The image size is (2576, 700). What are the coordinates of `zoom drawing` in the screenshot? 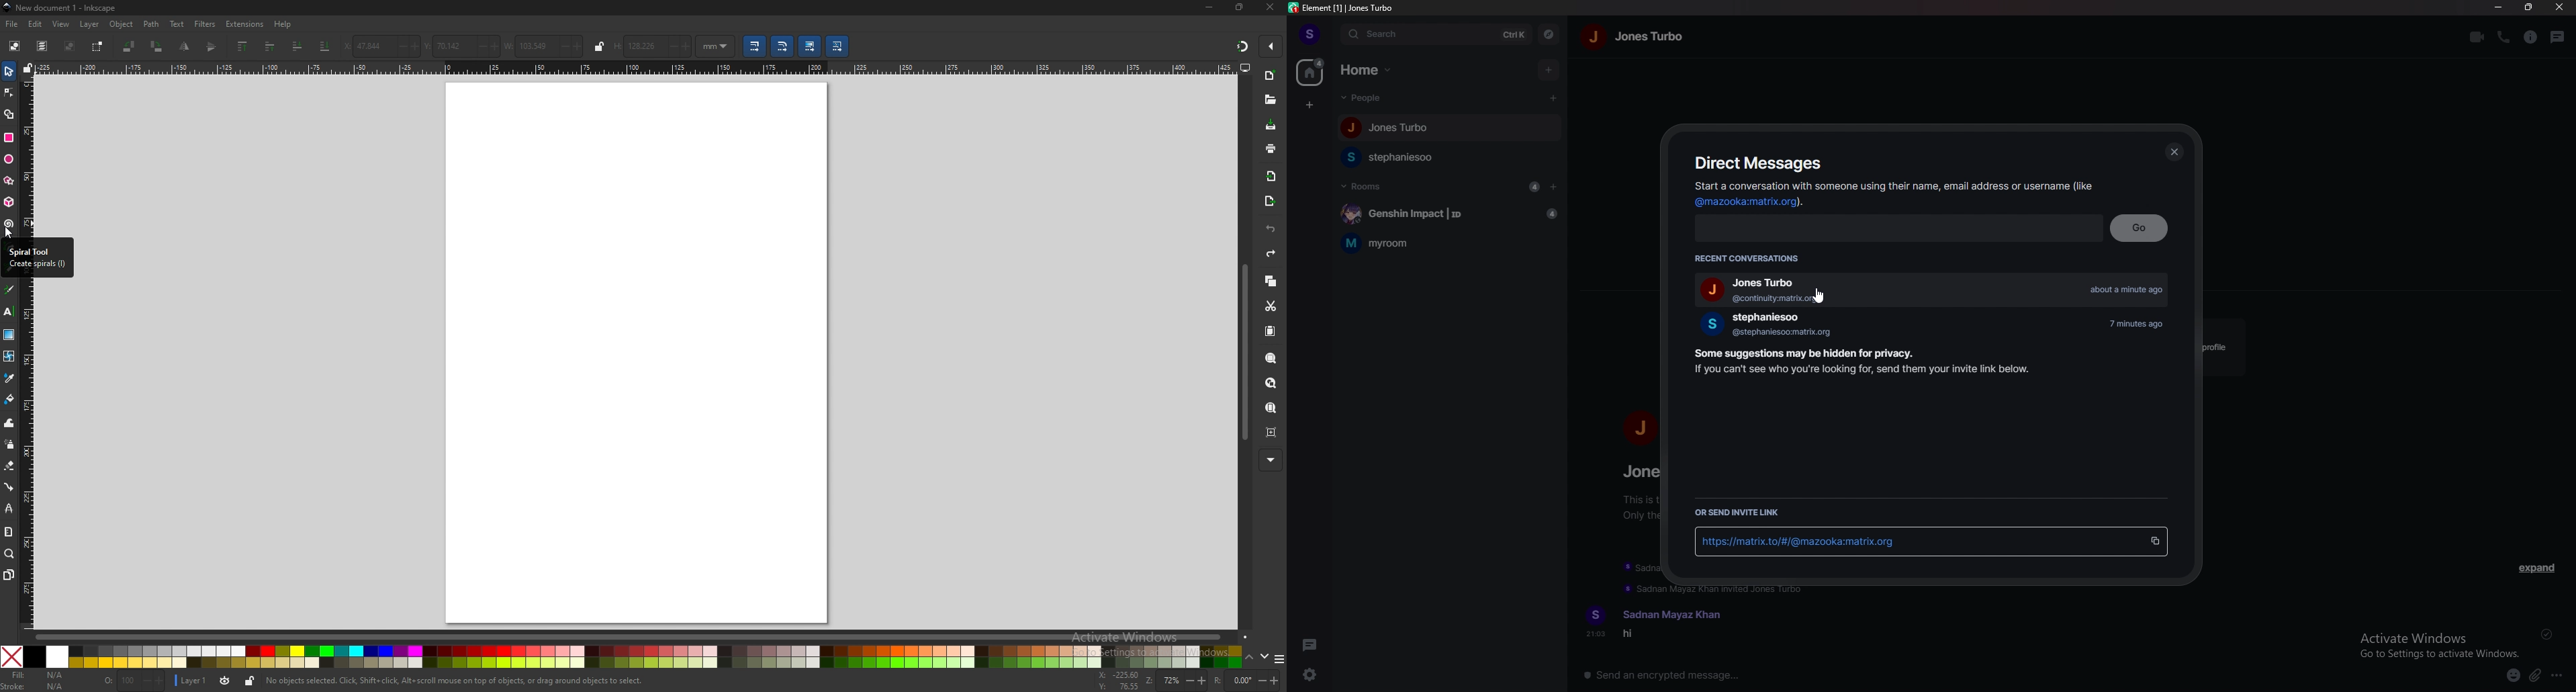 It's located at (1271, 382).